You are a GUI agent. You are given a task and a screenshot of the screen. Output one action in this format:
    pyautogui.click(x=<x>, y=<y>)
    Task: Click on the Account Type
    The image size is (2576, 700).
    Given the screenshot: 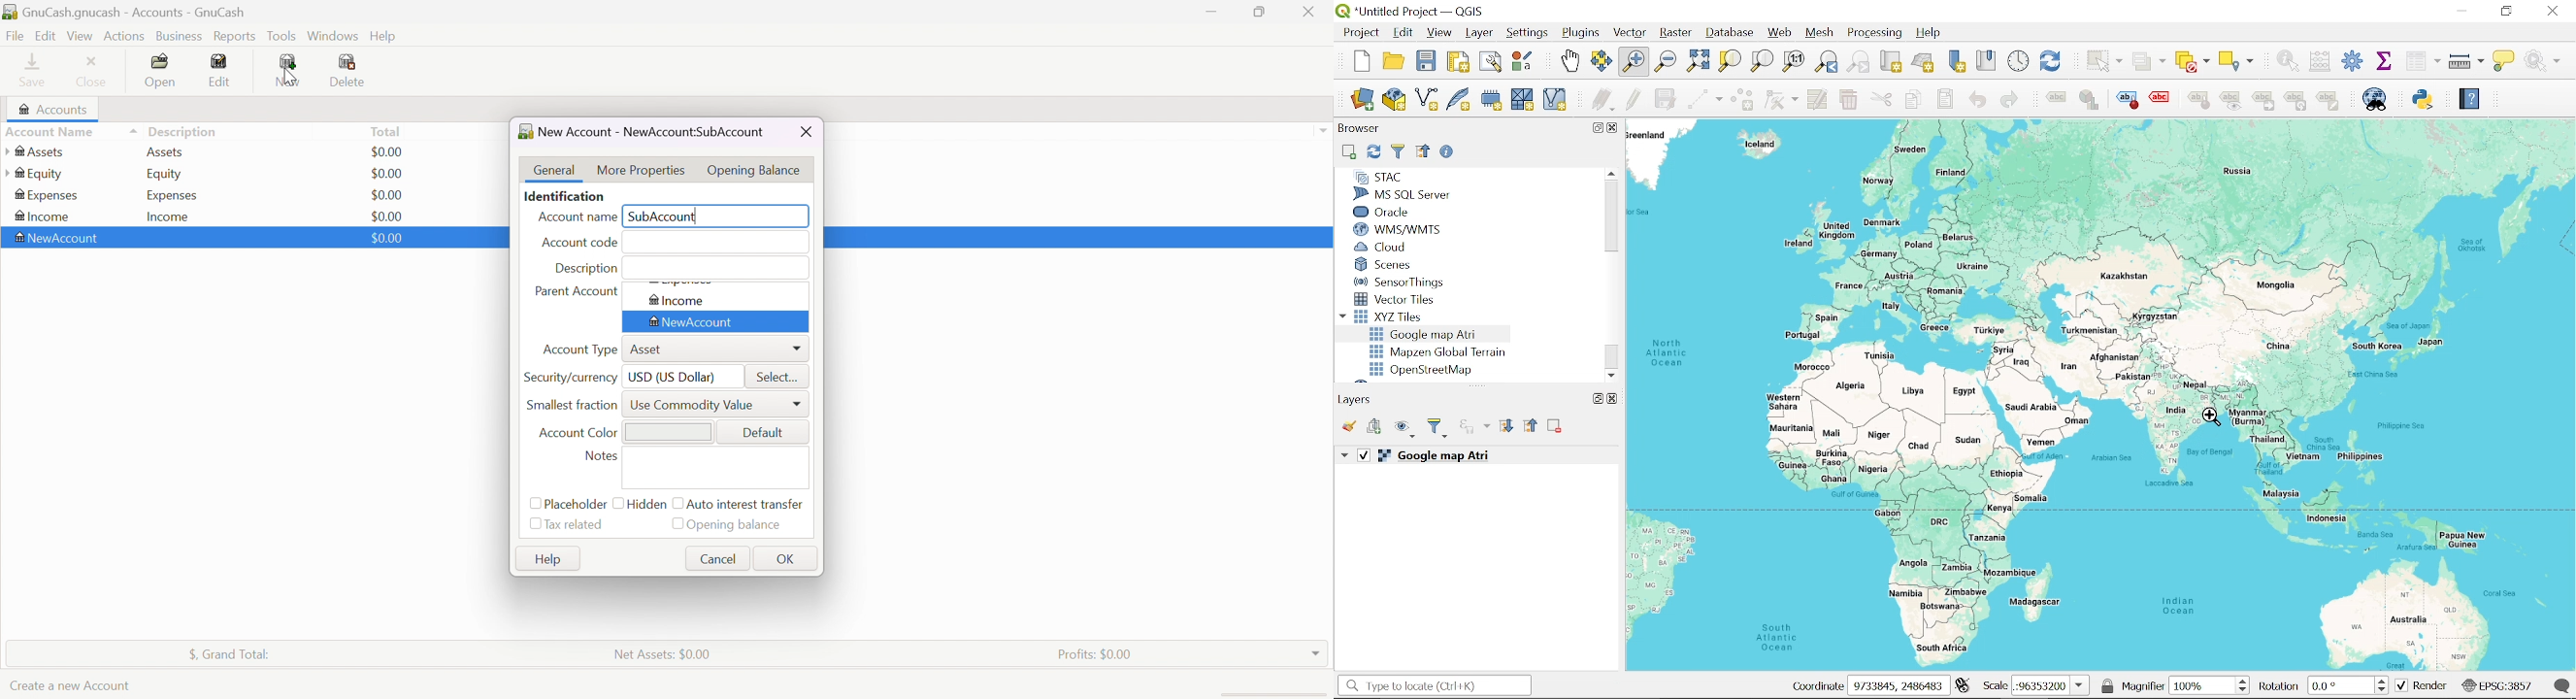 What is the action you would take?
    pyautogui.click(x=580, y=350)
    